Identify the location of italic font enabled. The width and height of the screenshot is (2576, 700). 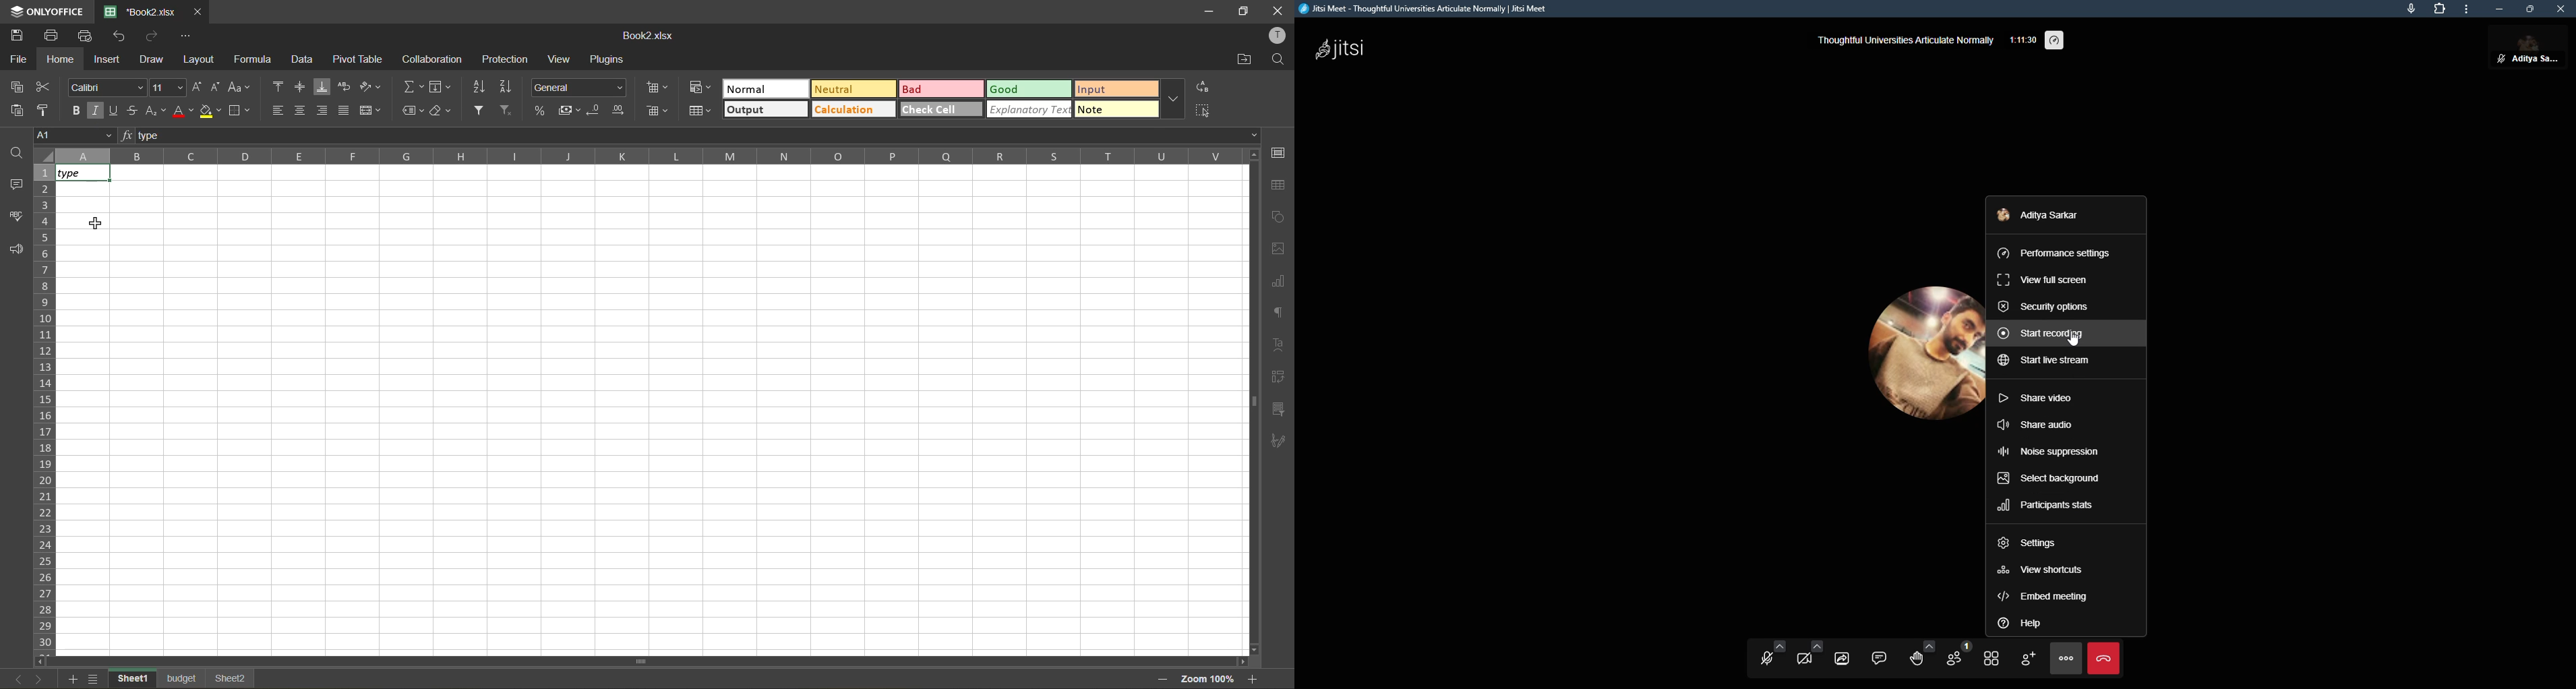
(97, 111).